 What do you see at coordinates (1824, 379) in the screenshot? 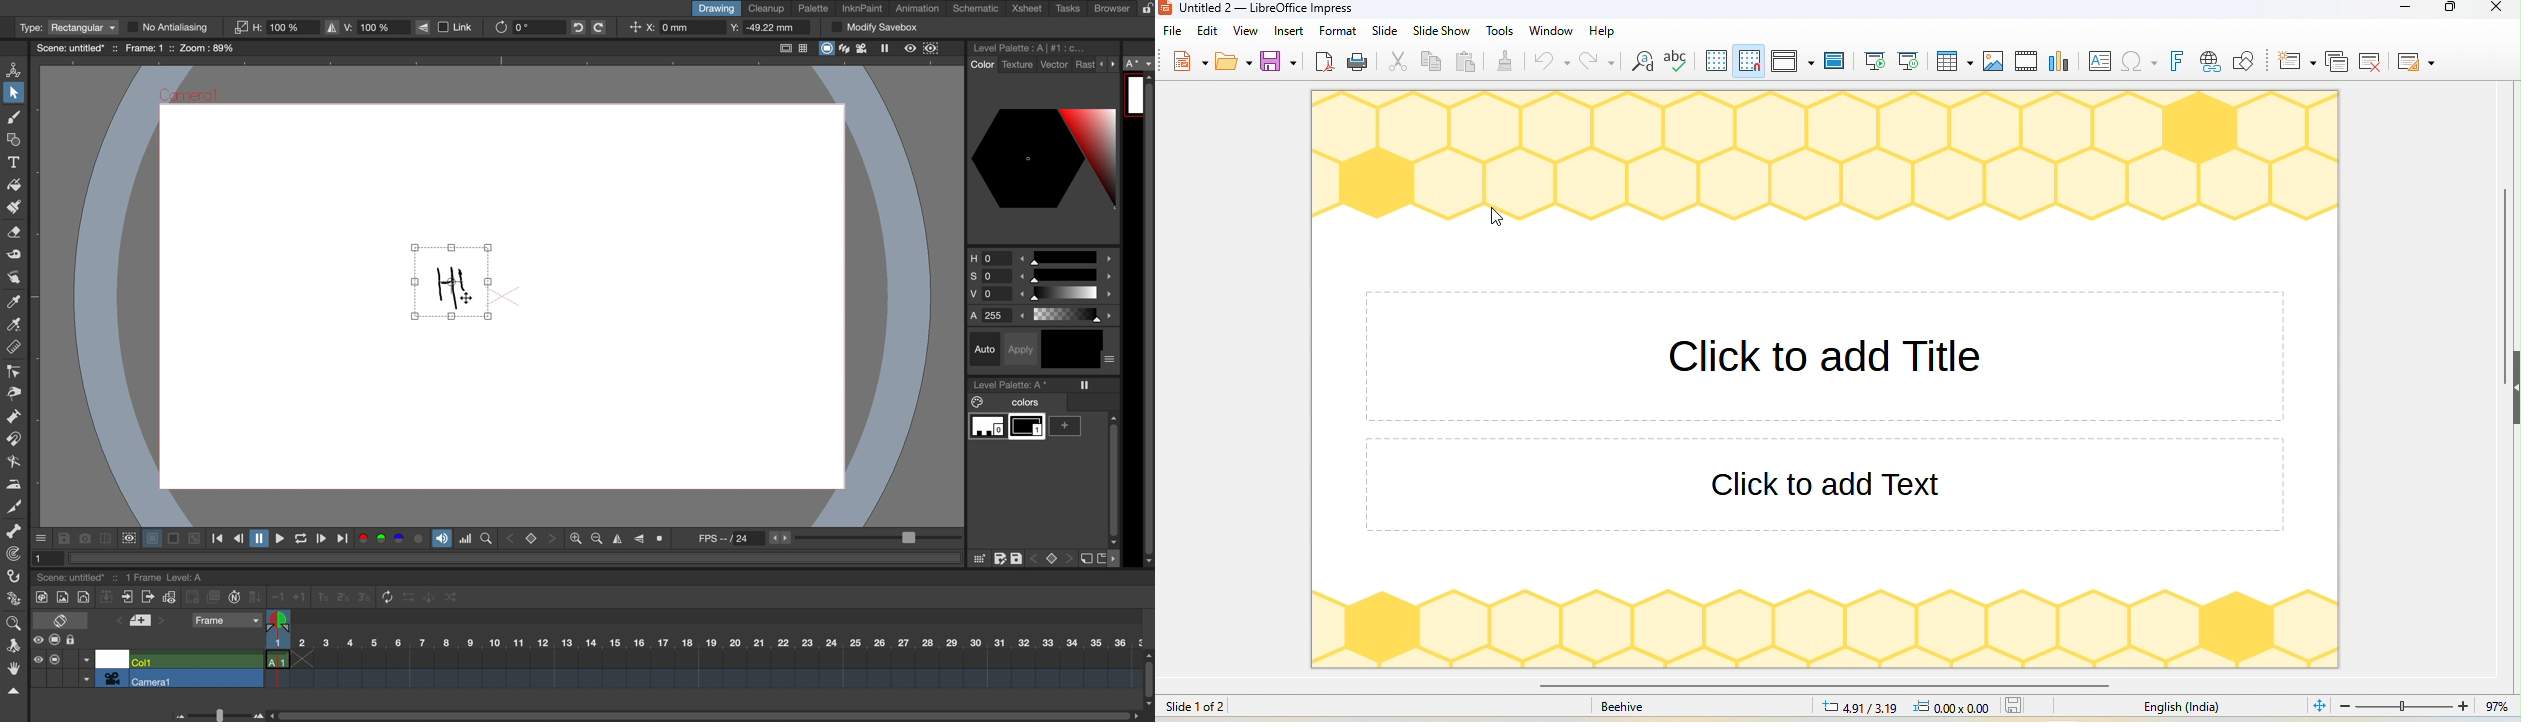
I see `Click to add Title  Click to add Text (new slide design template added)` at bounding box center [1824, 379].